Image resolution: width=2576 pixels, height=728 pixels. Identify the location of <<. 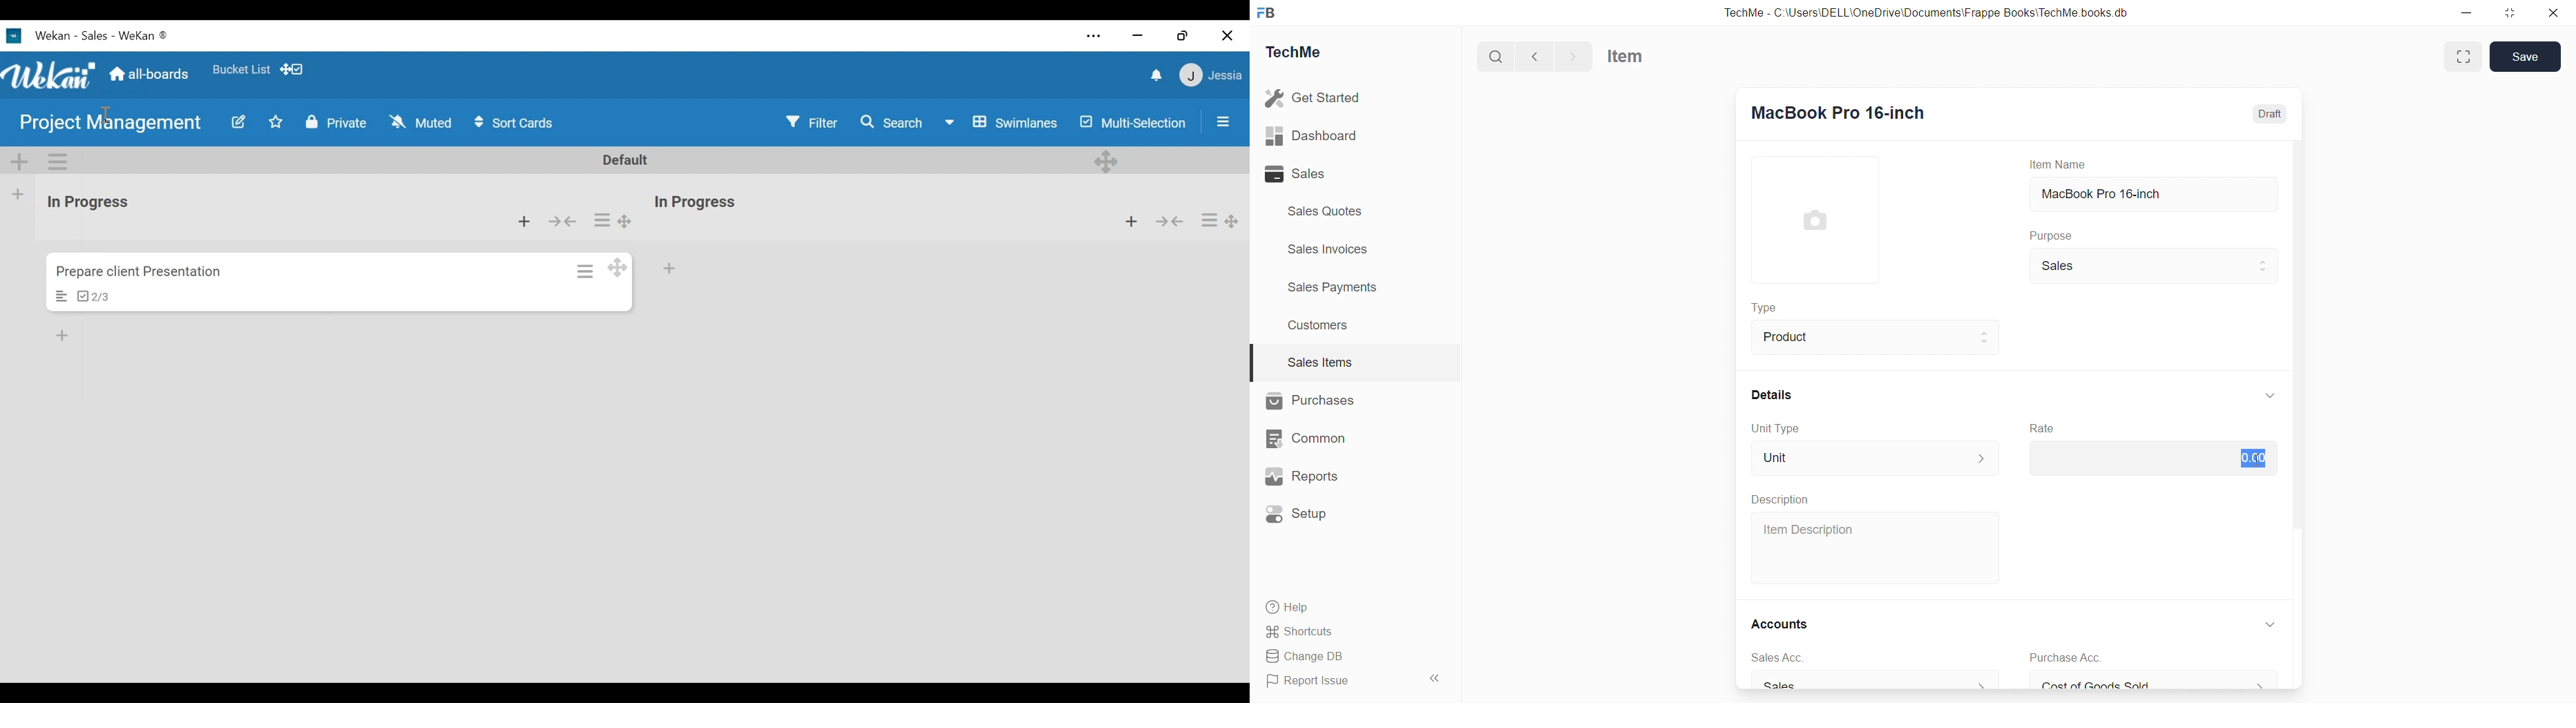
(1433, 679).